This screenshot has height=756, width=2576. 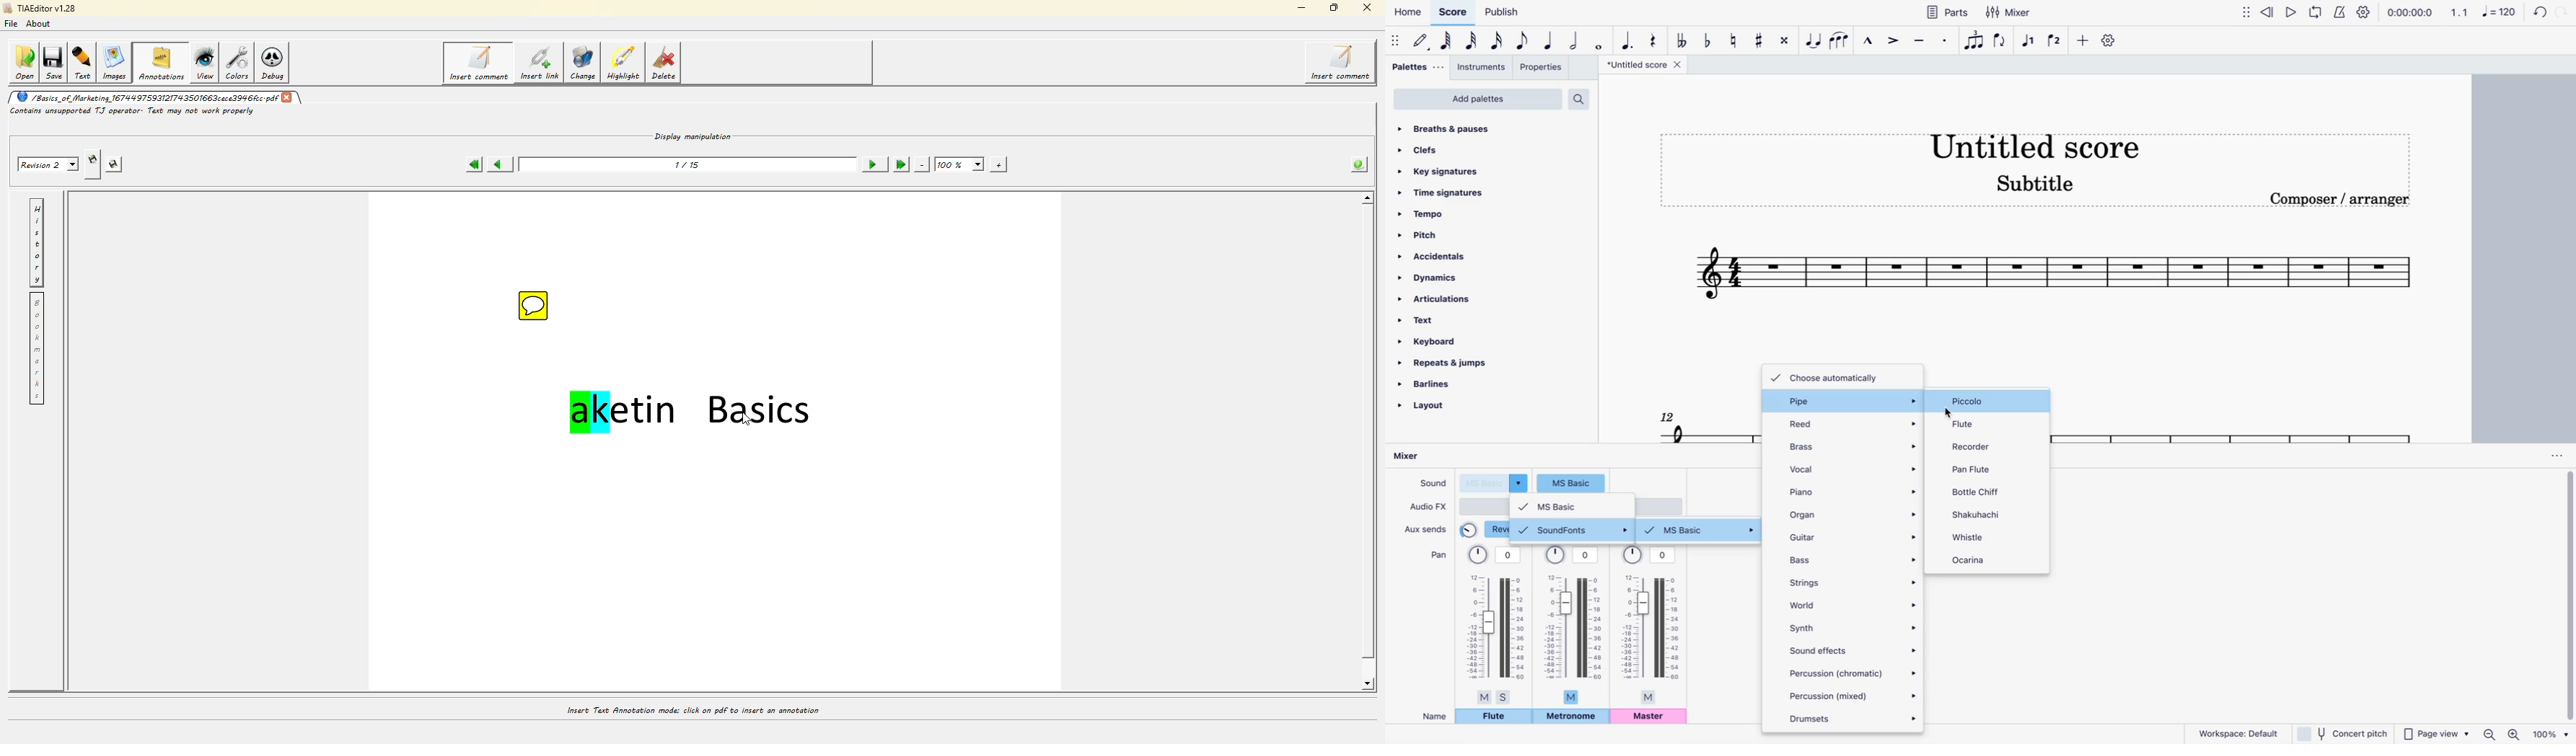 I want to click on brass, so click(x=1853, y=444).